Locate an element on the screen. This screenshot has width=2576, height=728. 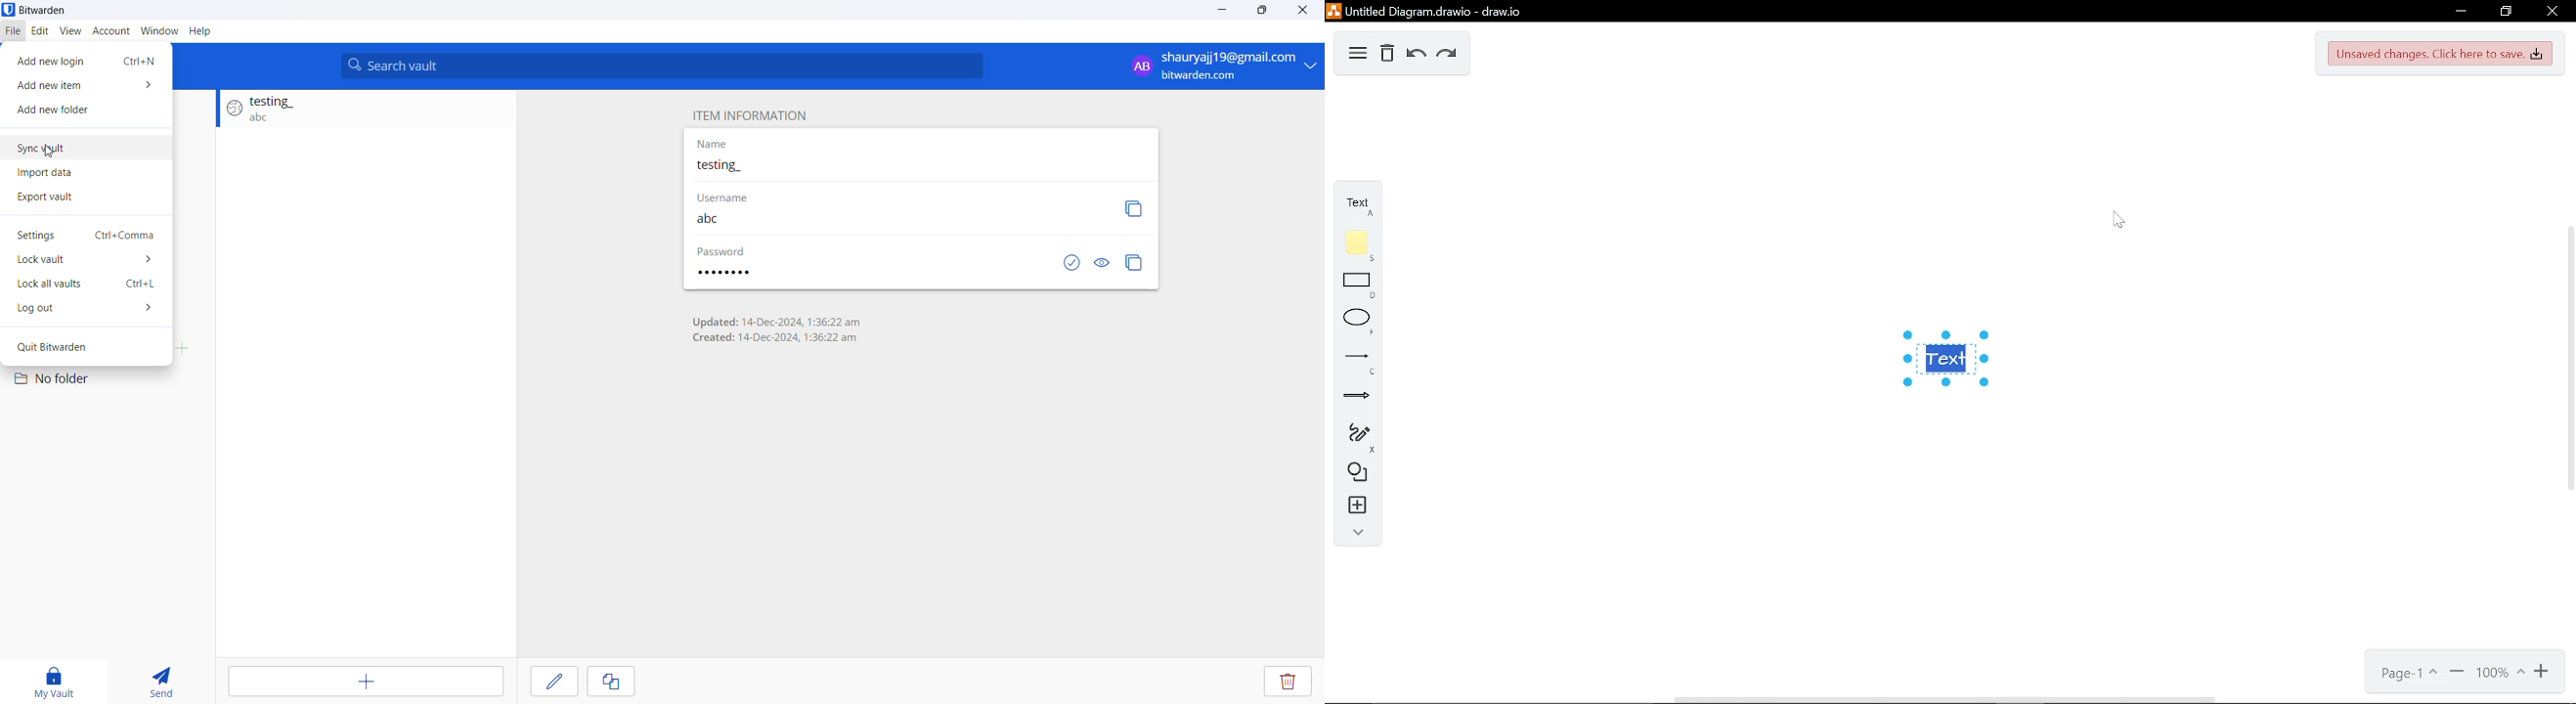
Minimize is located at coordinates (2461, 11).